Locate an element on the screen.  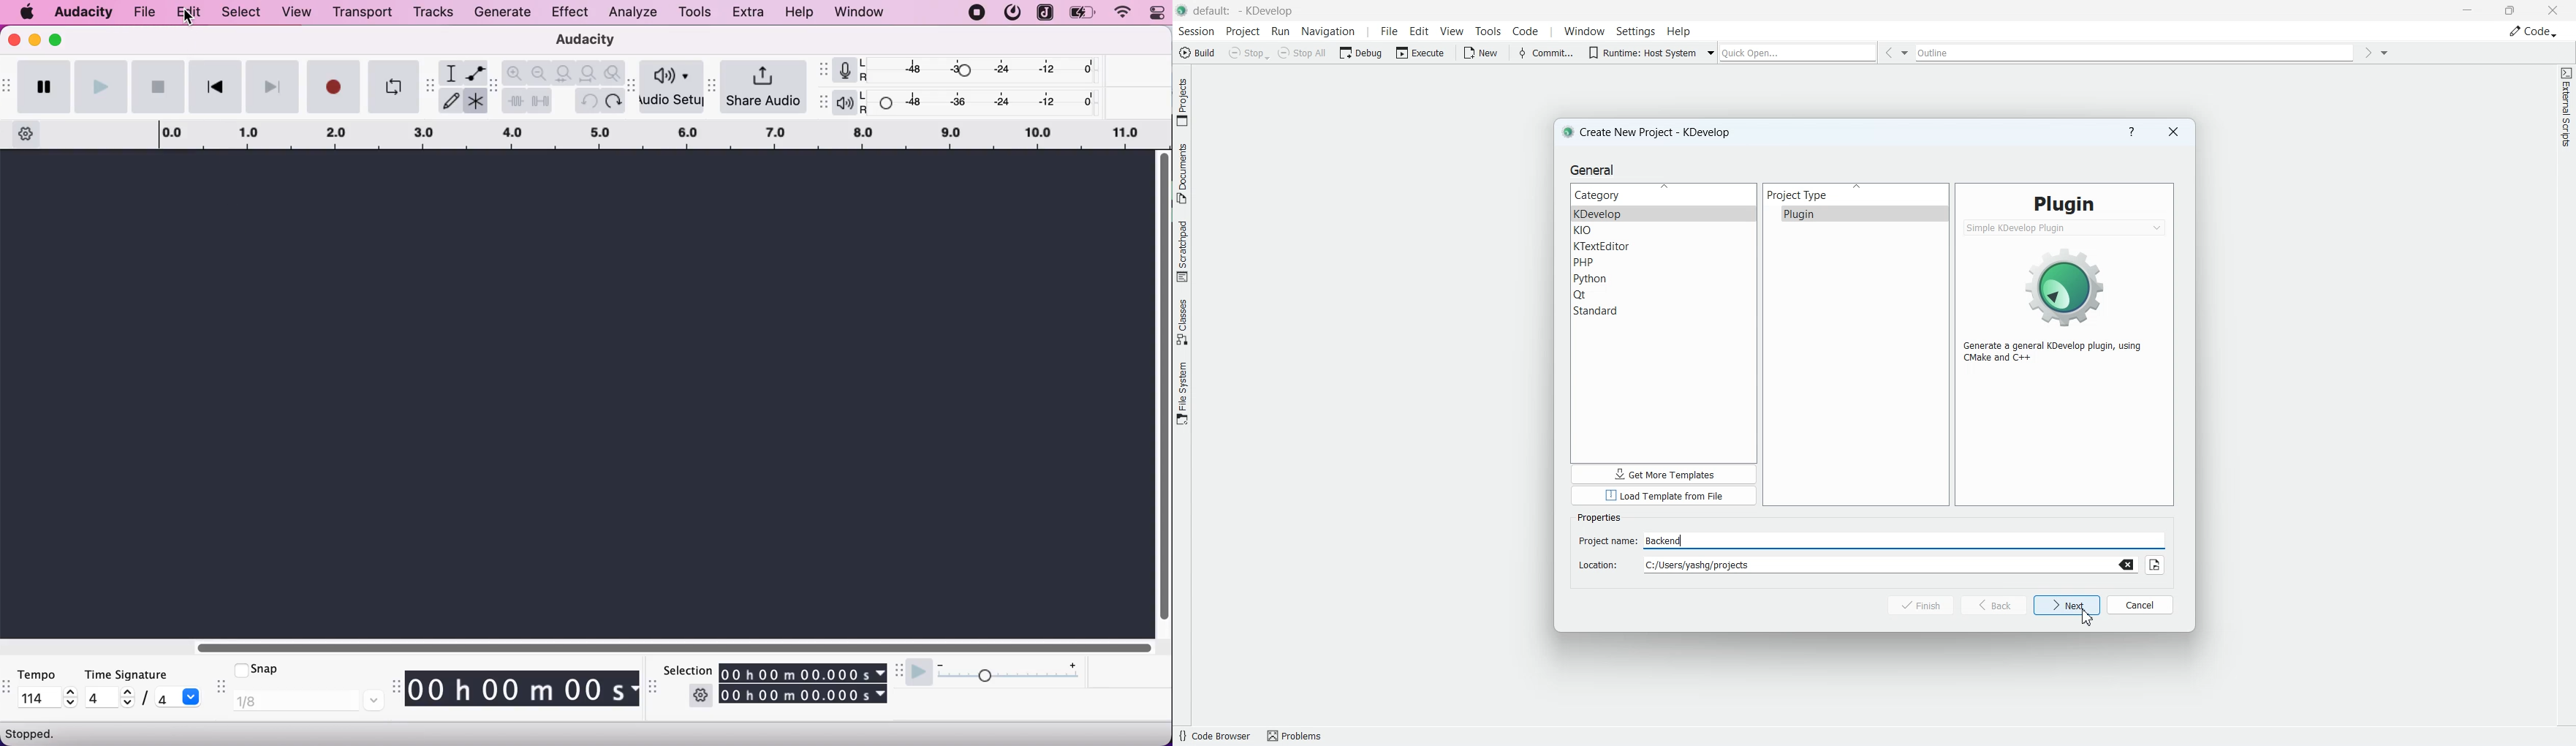
increase is located at coordinates (71, 692).